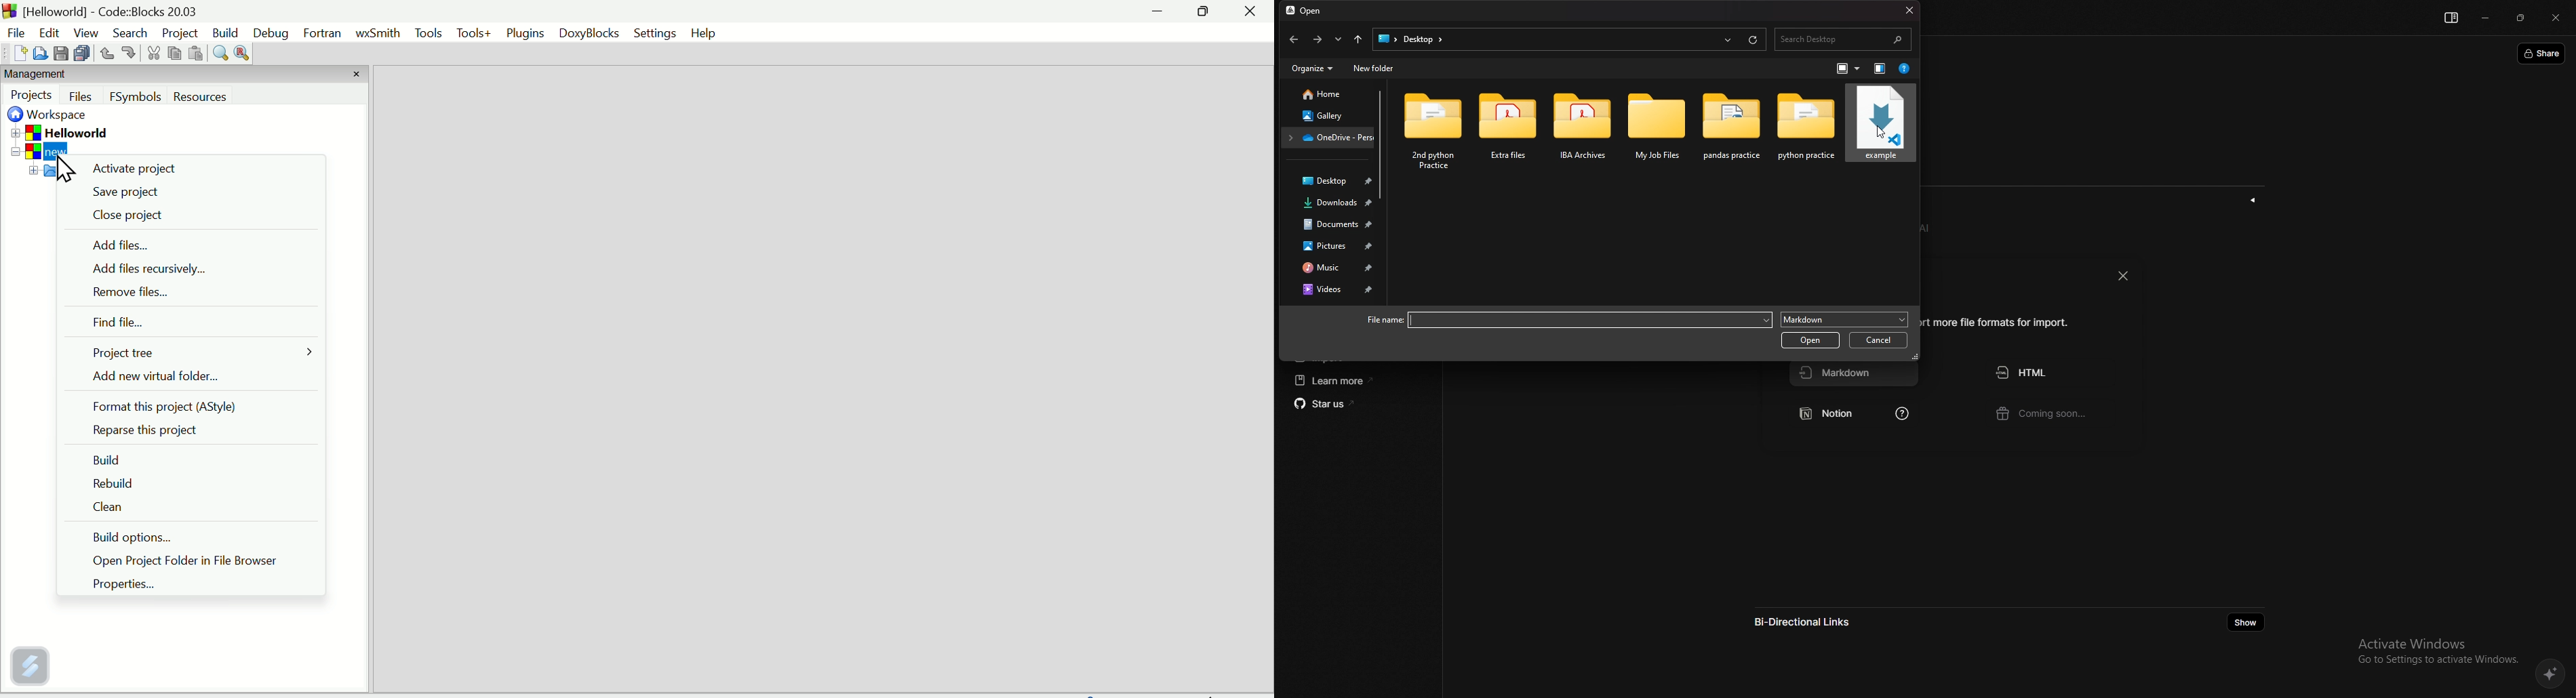  I want to click on , so click(82, 96).